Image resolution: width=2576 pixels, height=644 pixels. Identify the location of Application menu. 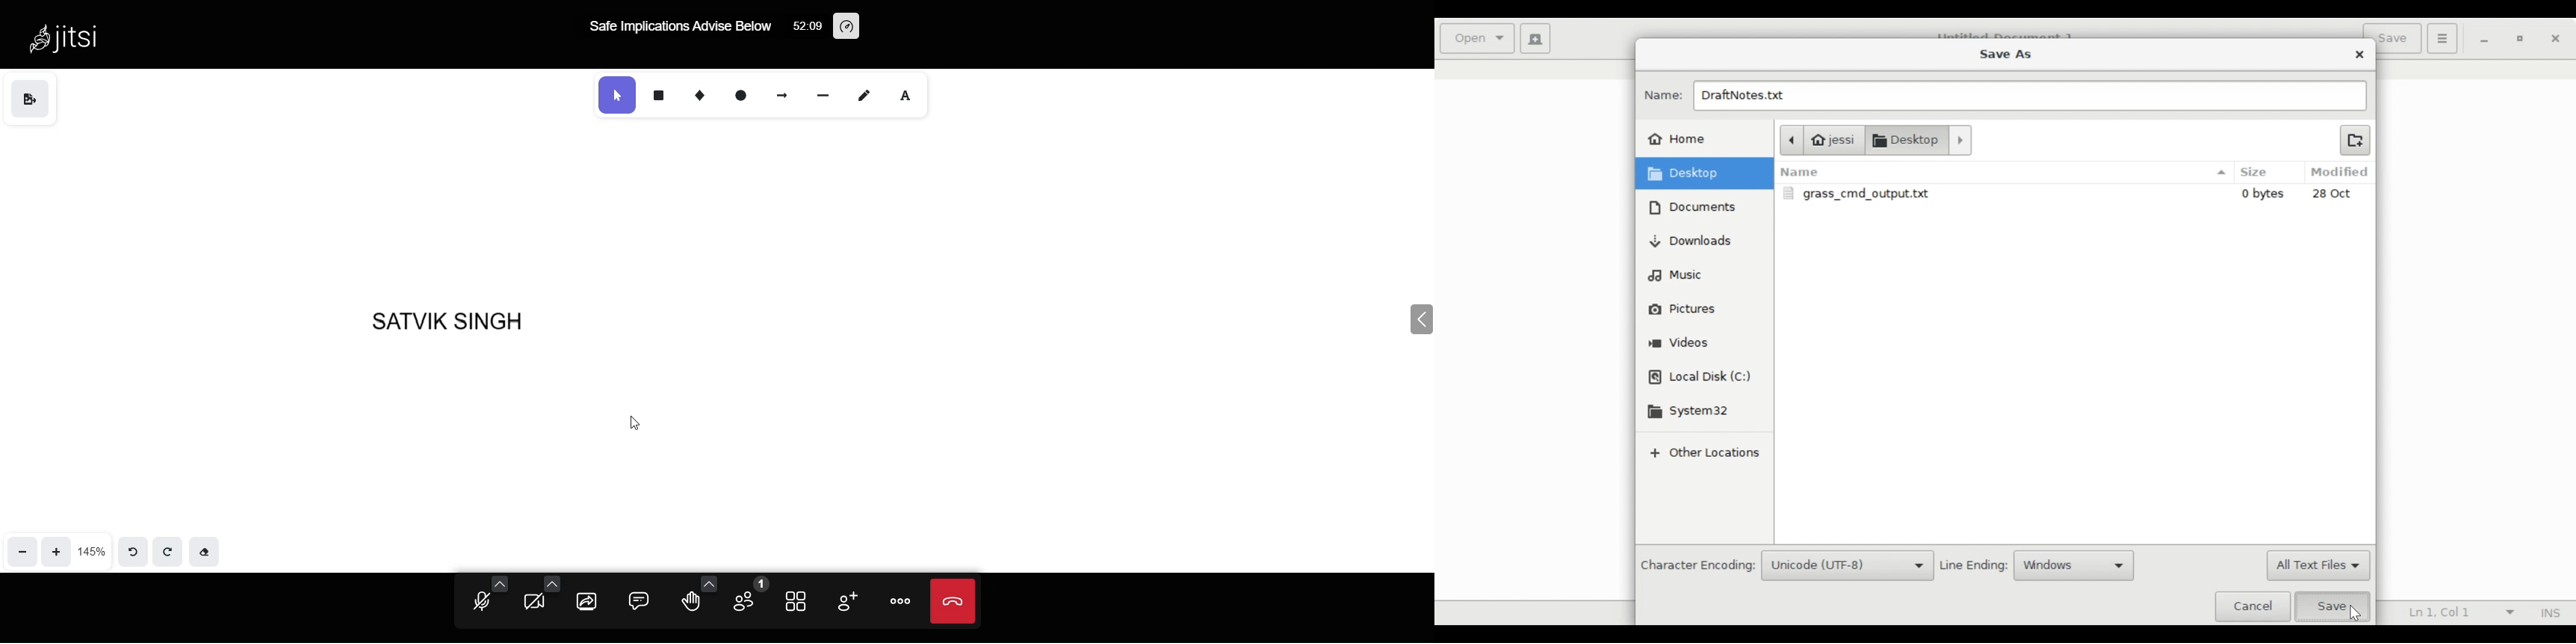
(2442, 38).